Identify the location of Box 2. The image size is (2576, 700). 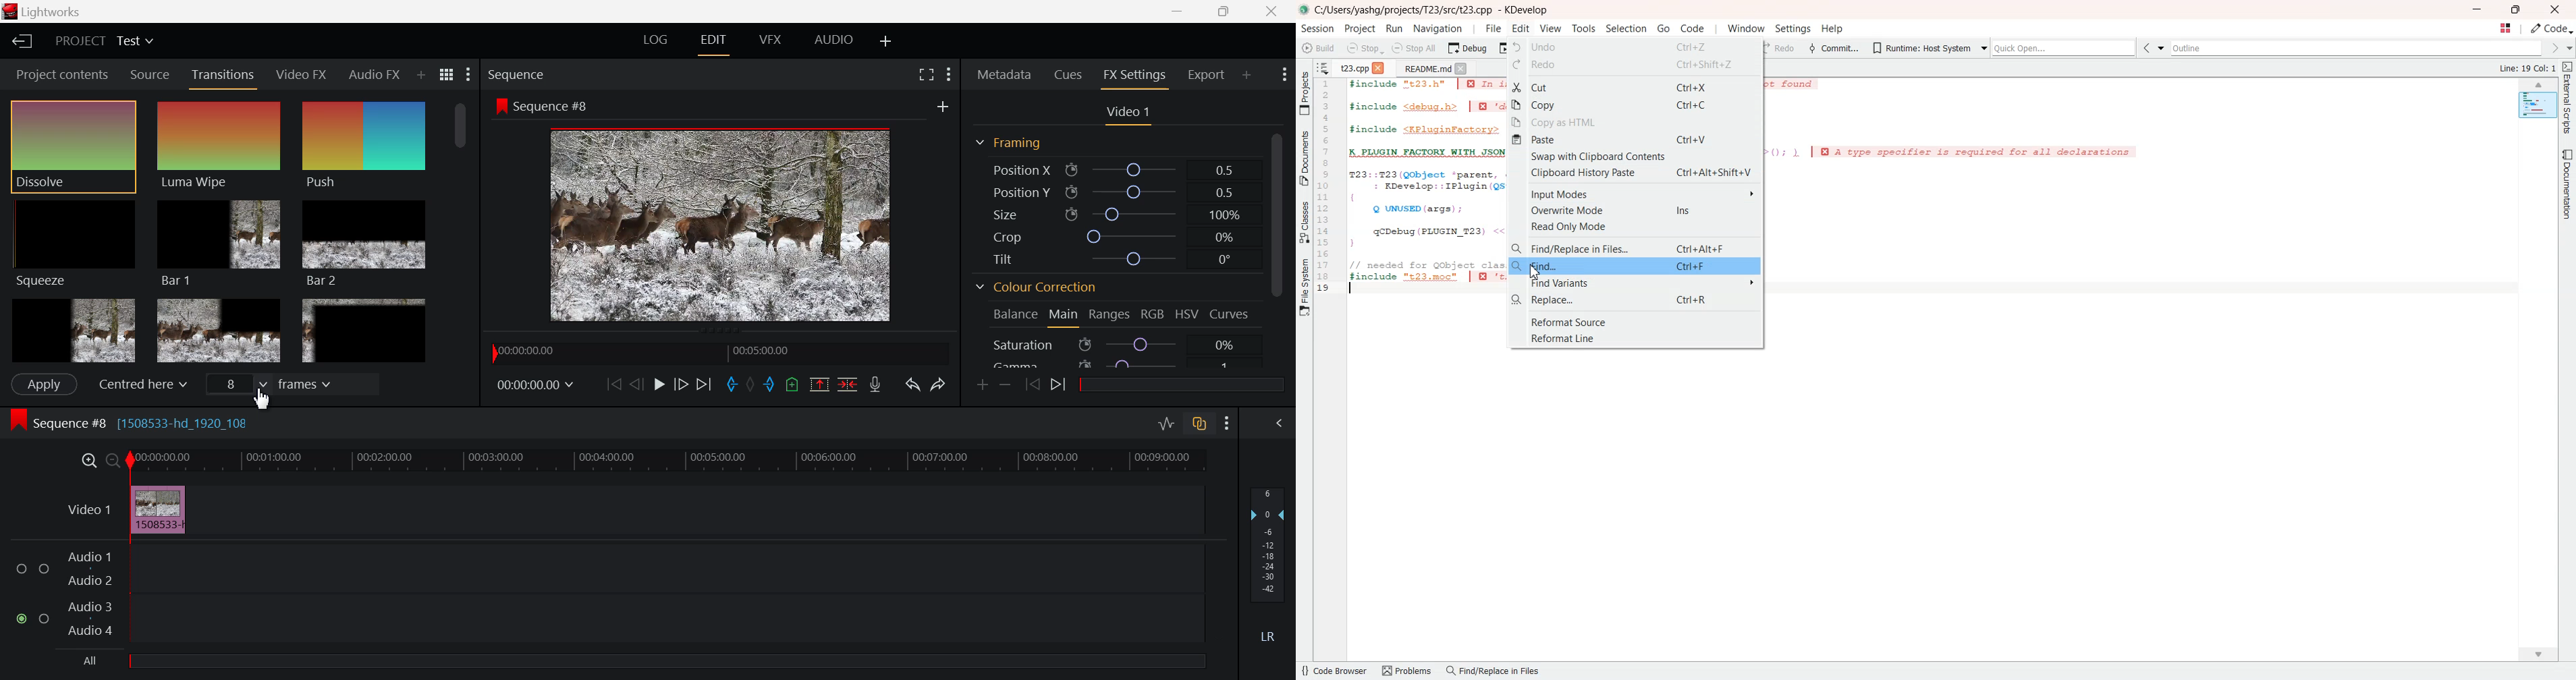
(220, 330).